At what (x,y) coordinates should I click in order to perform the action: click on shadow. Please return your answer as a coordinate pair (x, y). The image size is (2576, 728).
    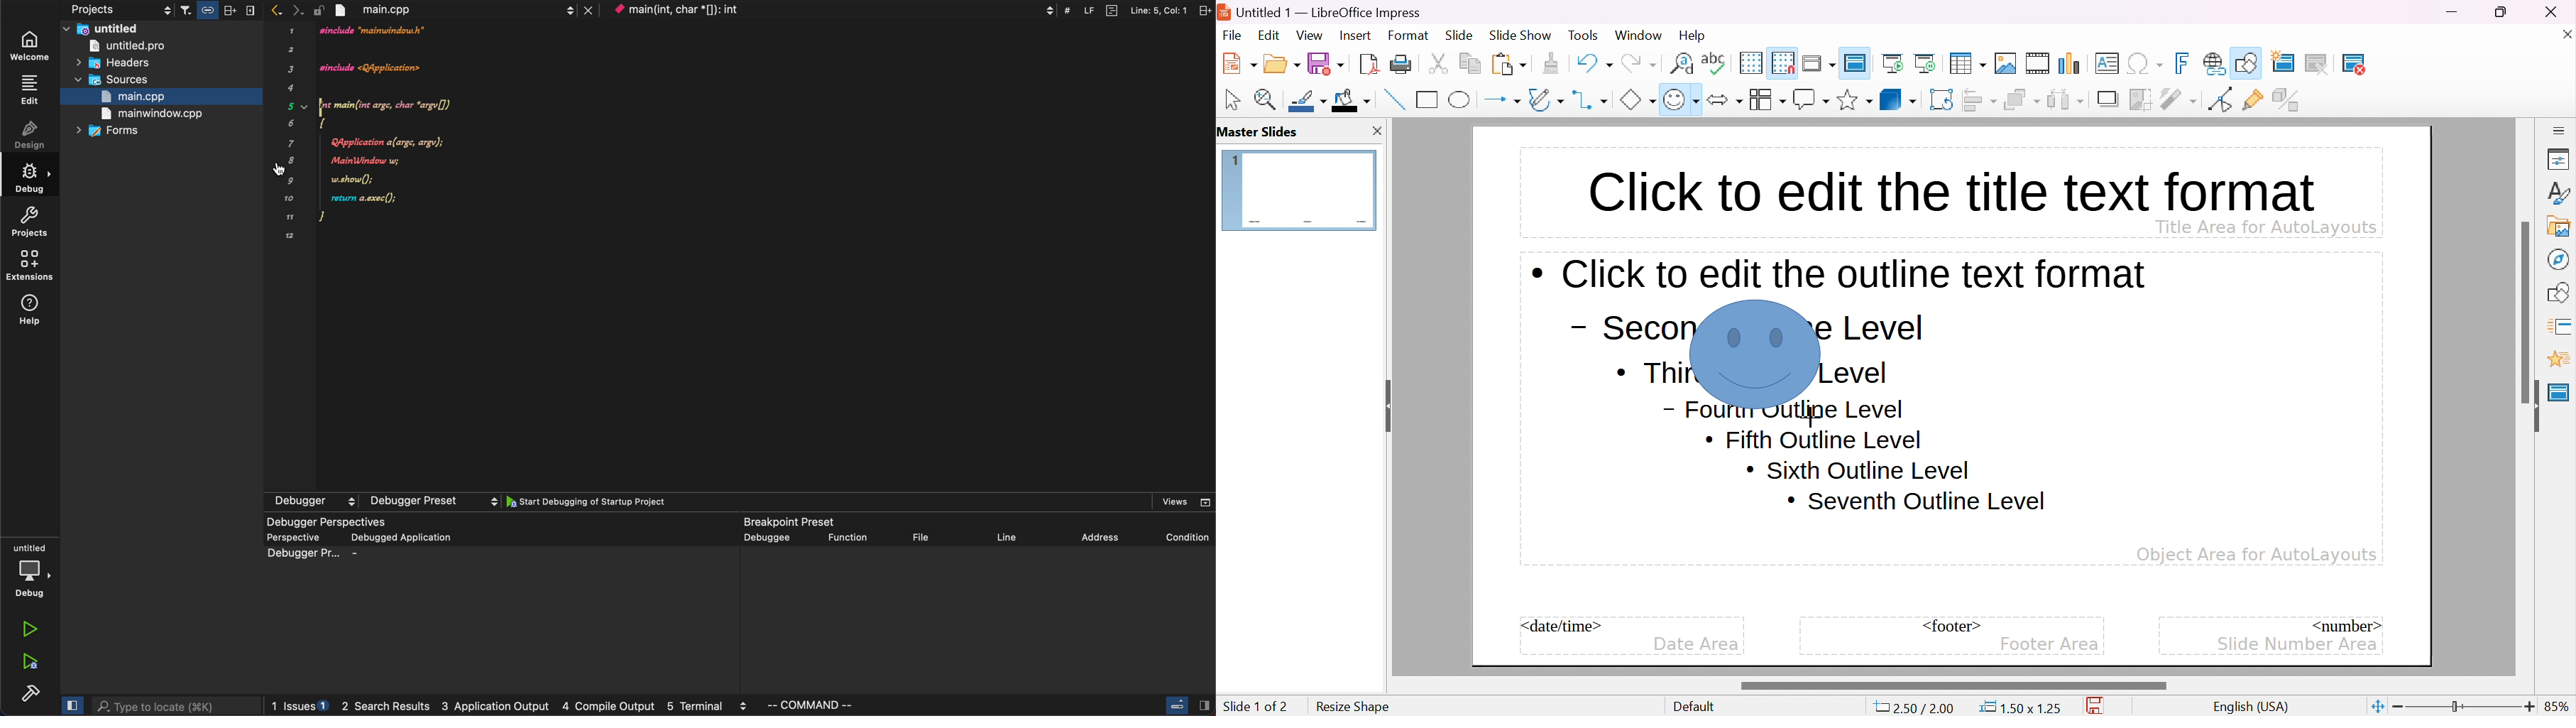
    Looking at the image, I should click on (2110, 100).